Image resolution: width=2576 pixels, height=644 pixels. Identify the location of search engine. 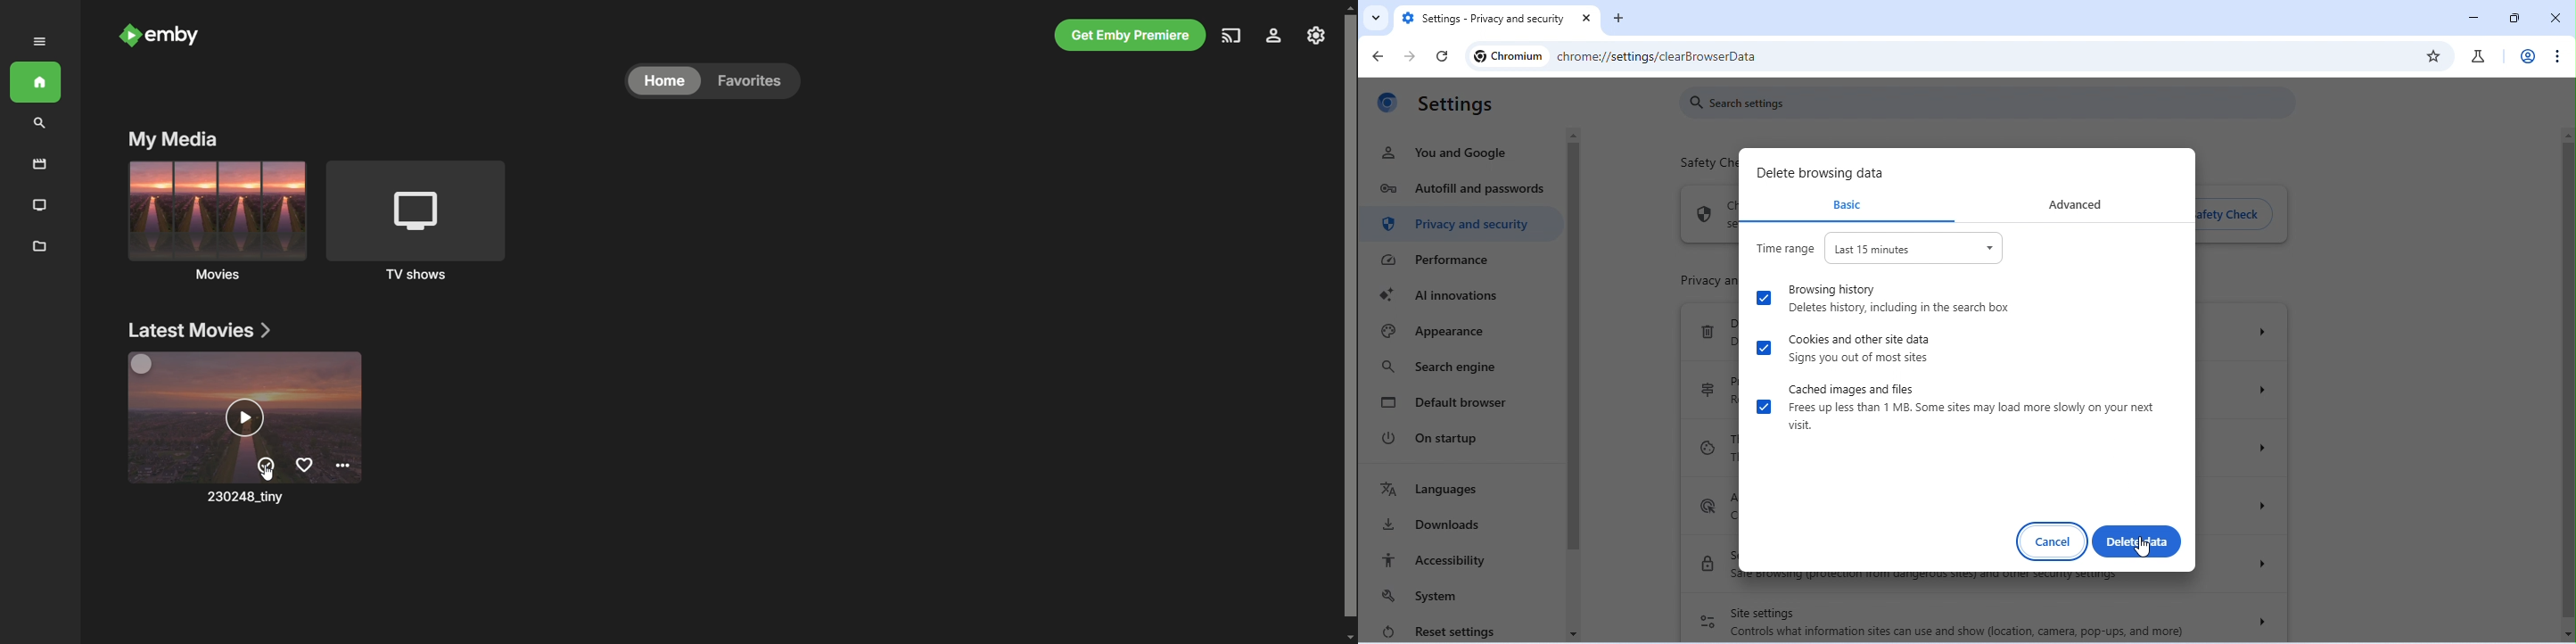
(1438, 367).